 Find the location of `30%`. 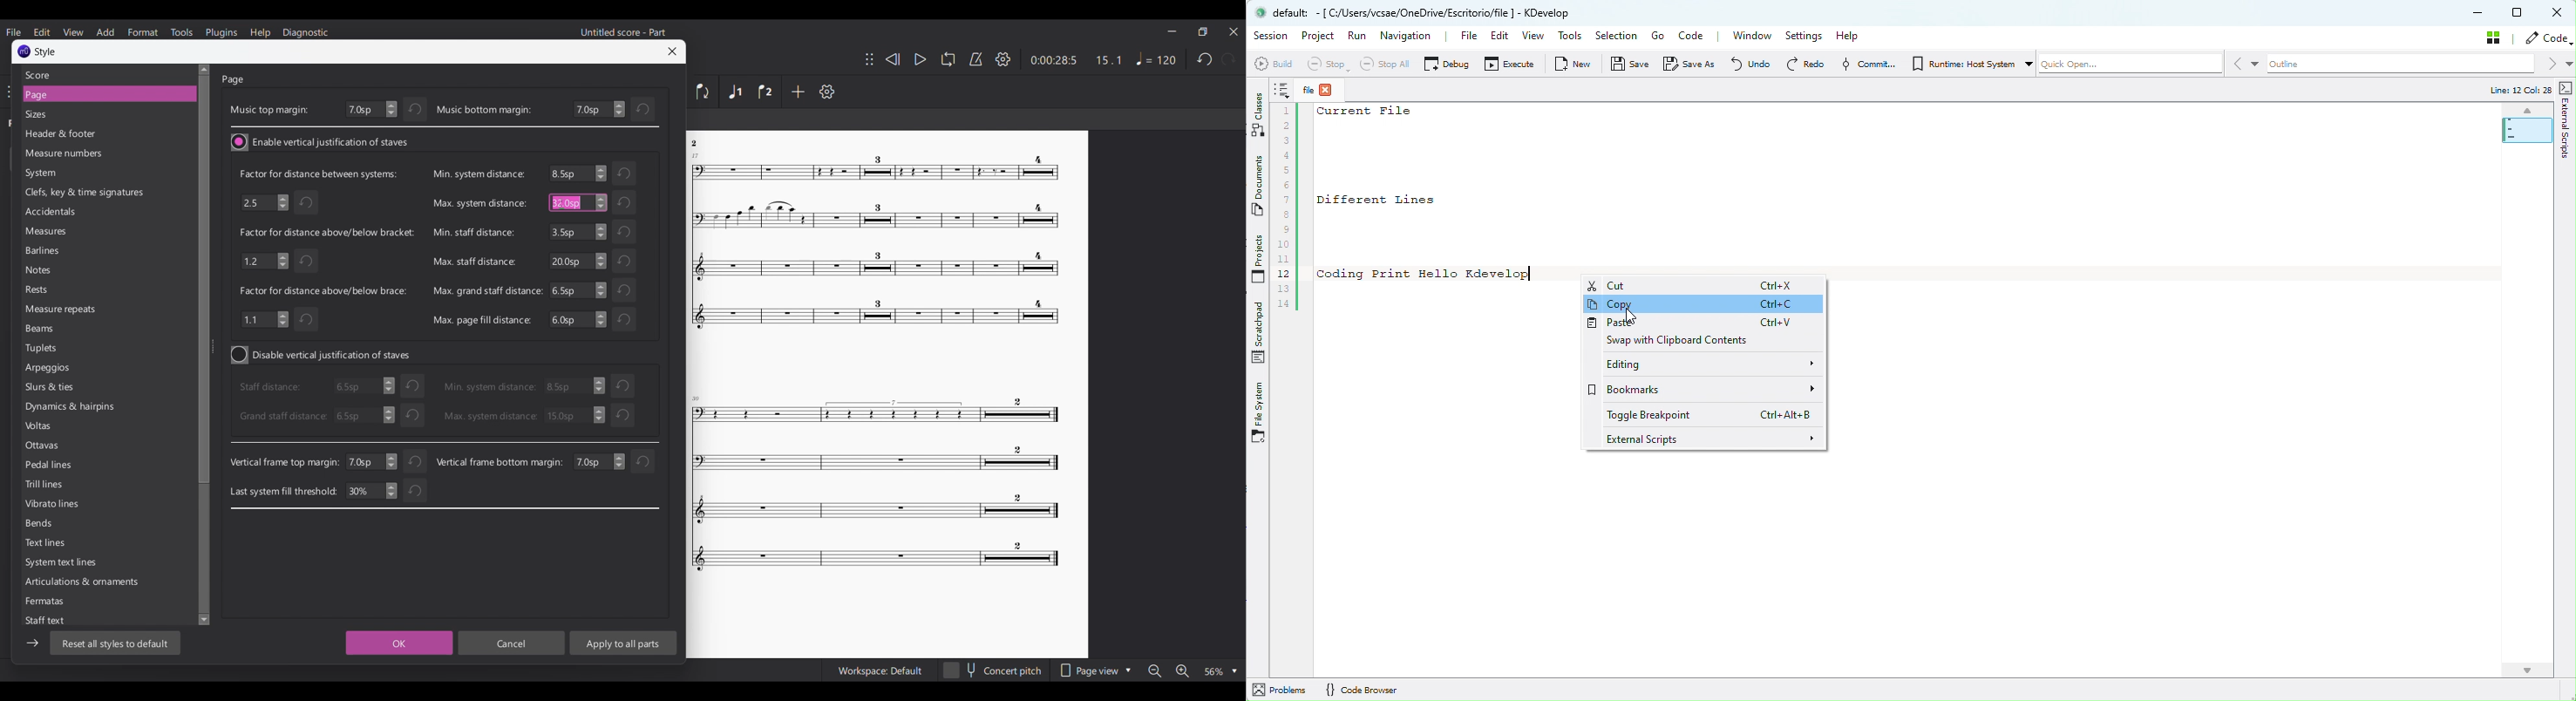

30% is located at coordinates (371, 491).